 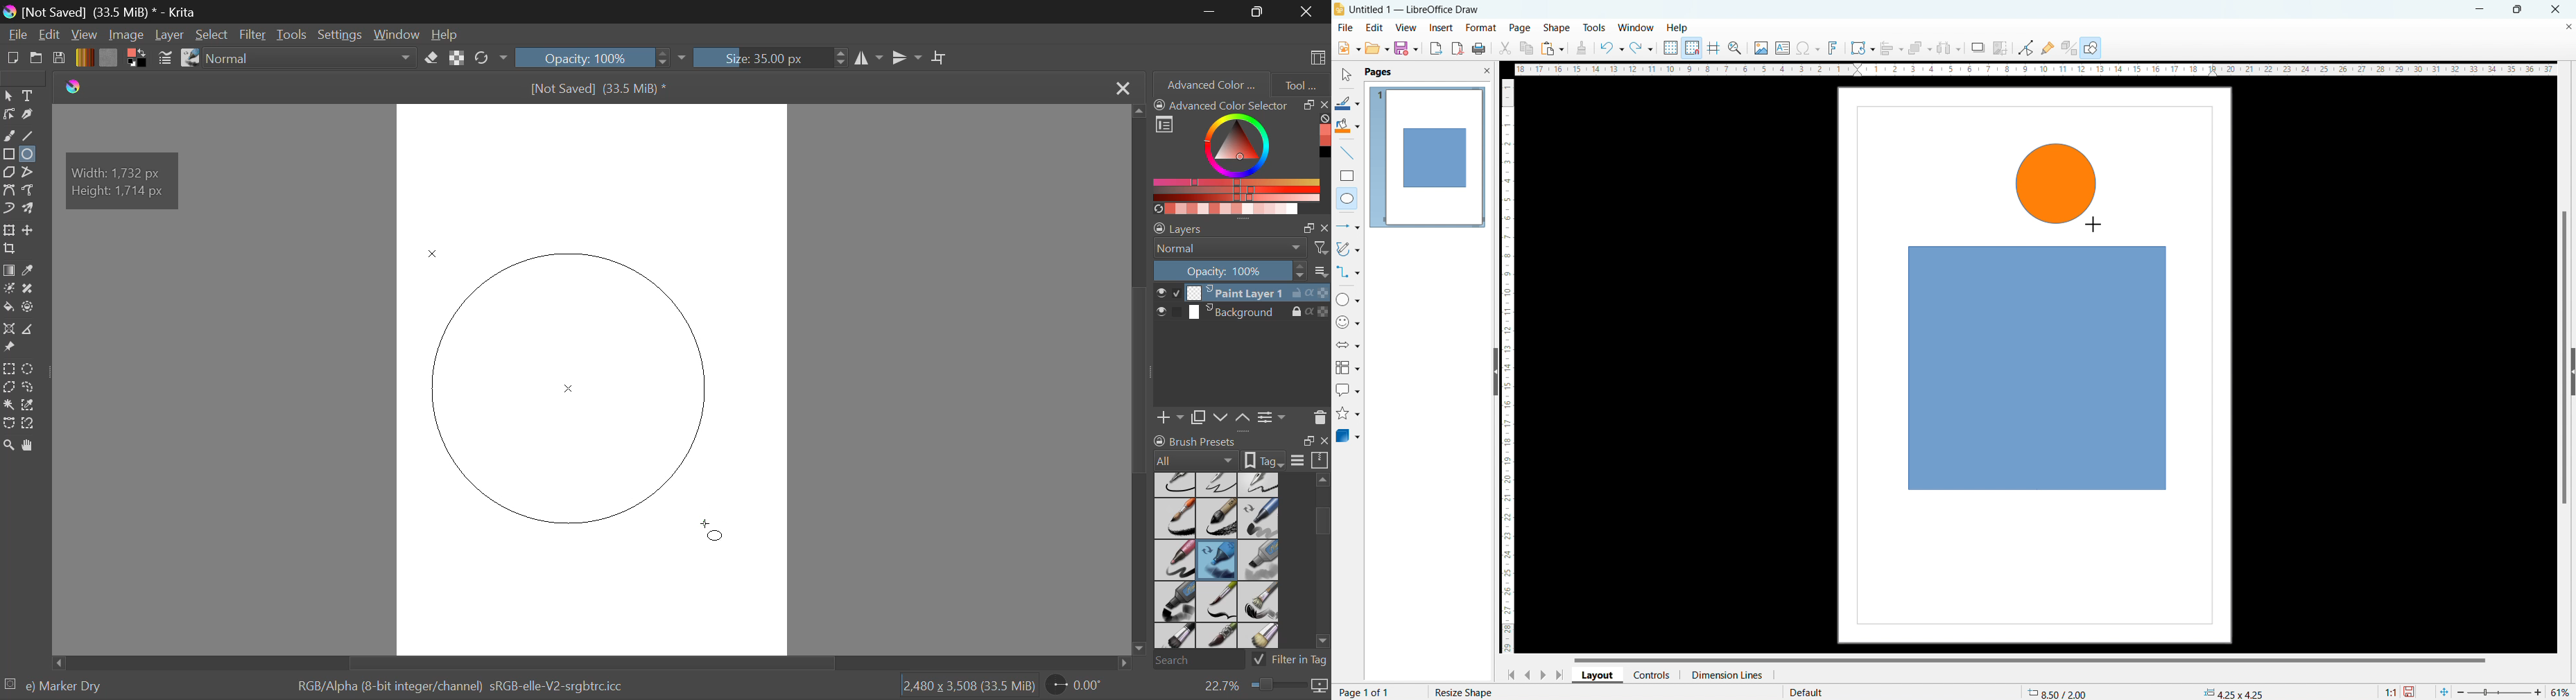 What do you see at coordinates (1344, 29) in the screenshot?
I see `file` at bounding box center [1344, 29].